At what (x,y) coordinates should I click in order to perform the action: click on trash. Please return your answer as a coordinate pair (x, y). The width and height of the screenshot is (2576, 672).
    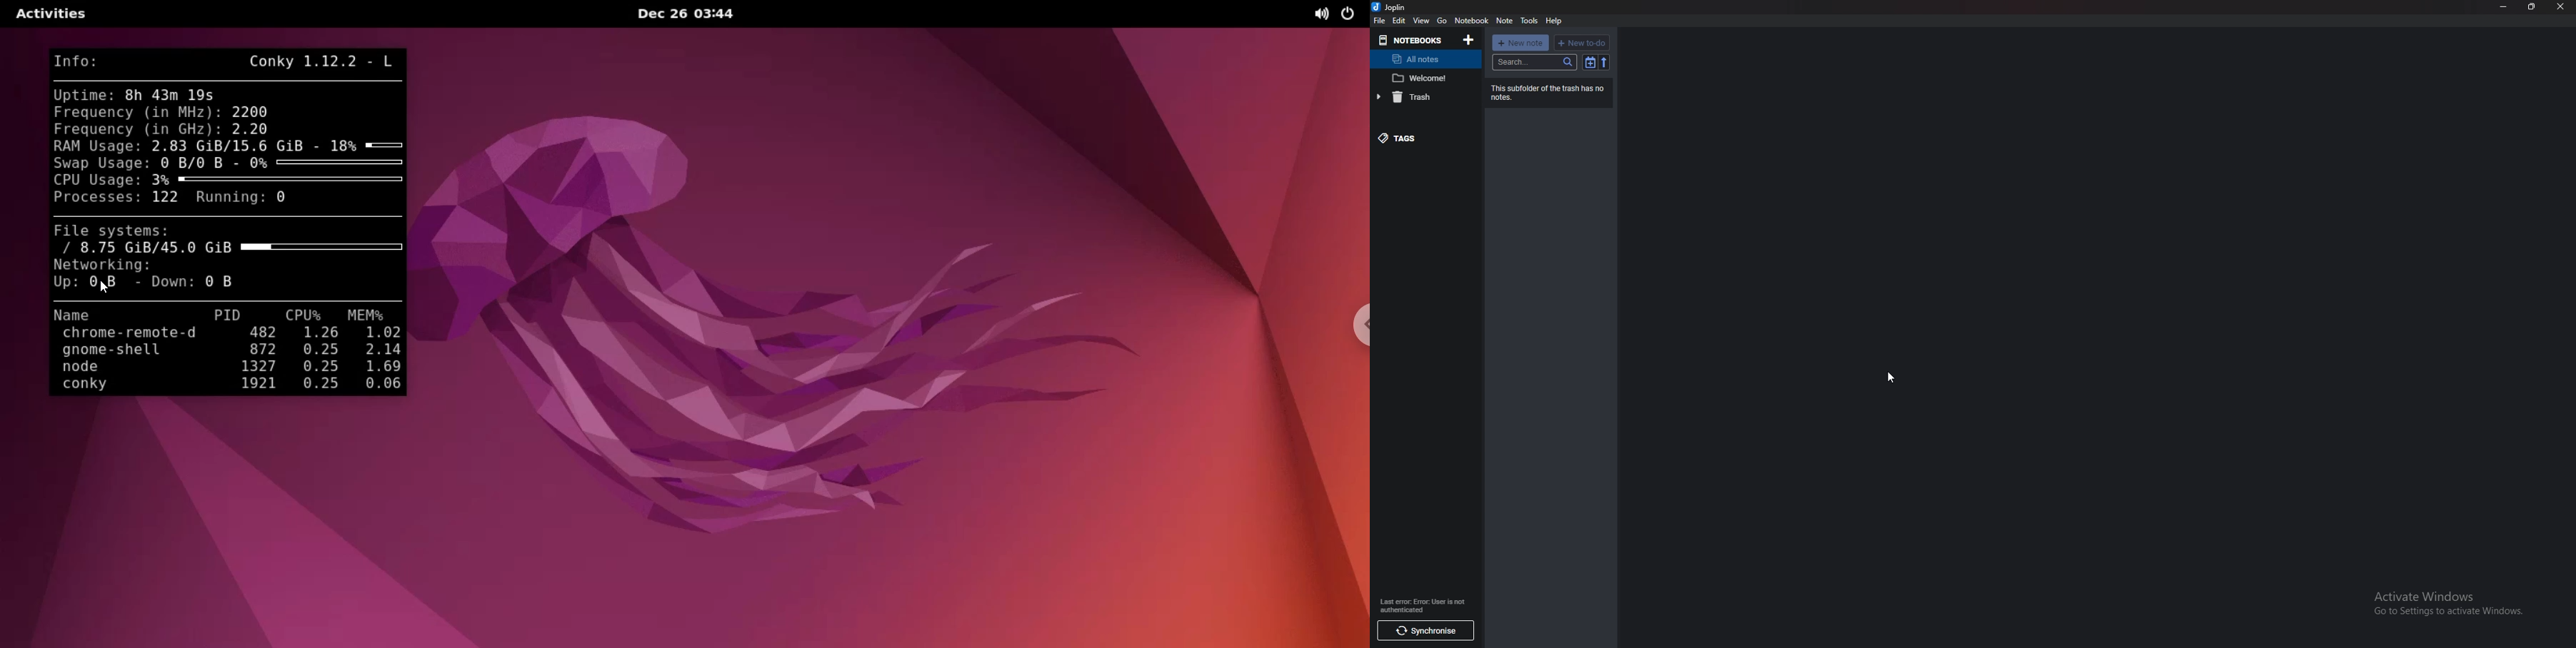
    Looking at the image, I should click on (1423, 97).